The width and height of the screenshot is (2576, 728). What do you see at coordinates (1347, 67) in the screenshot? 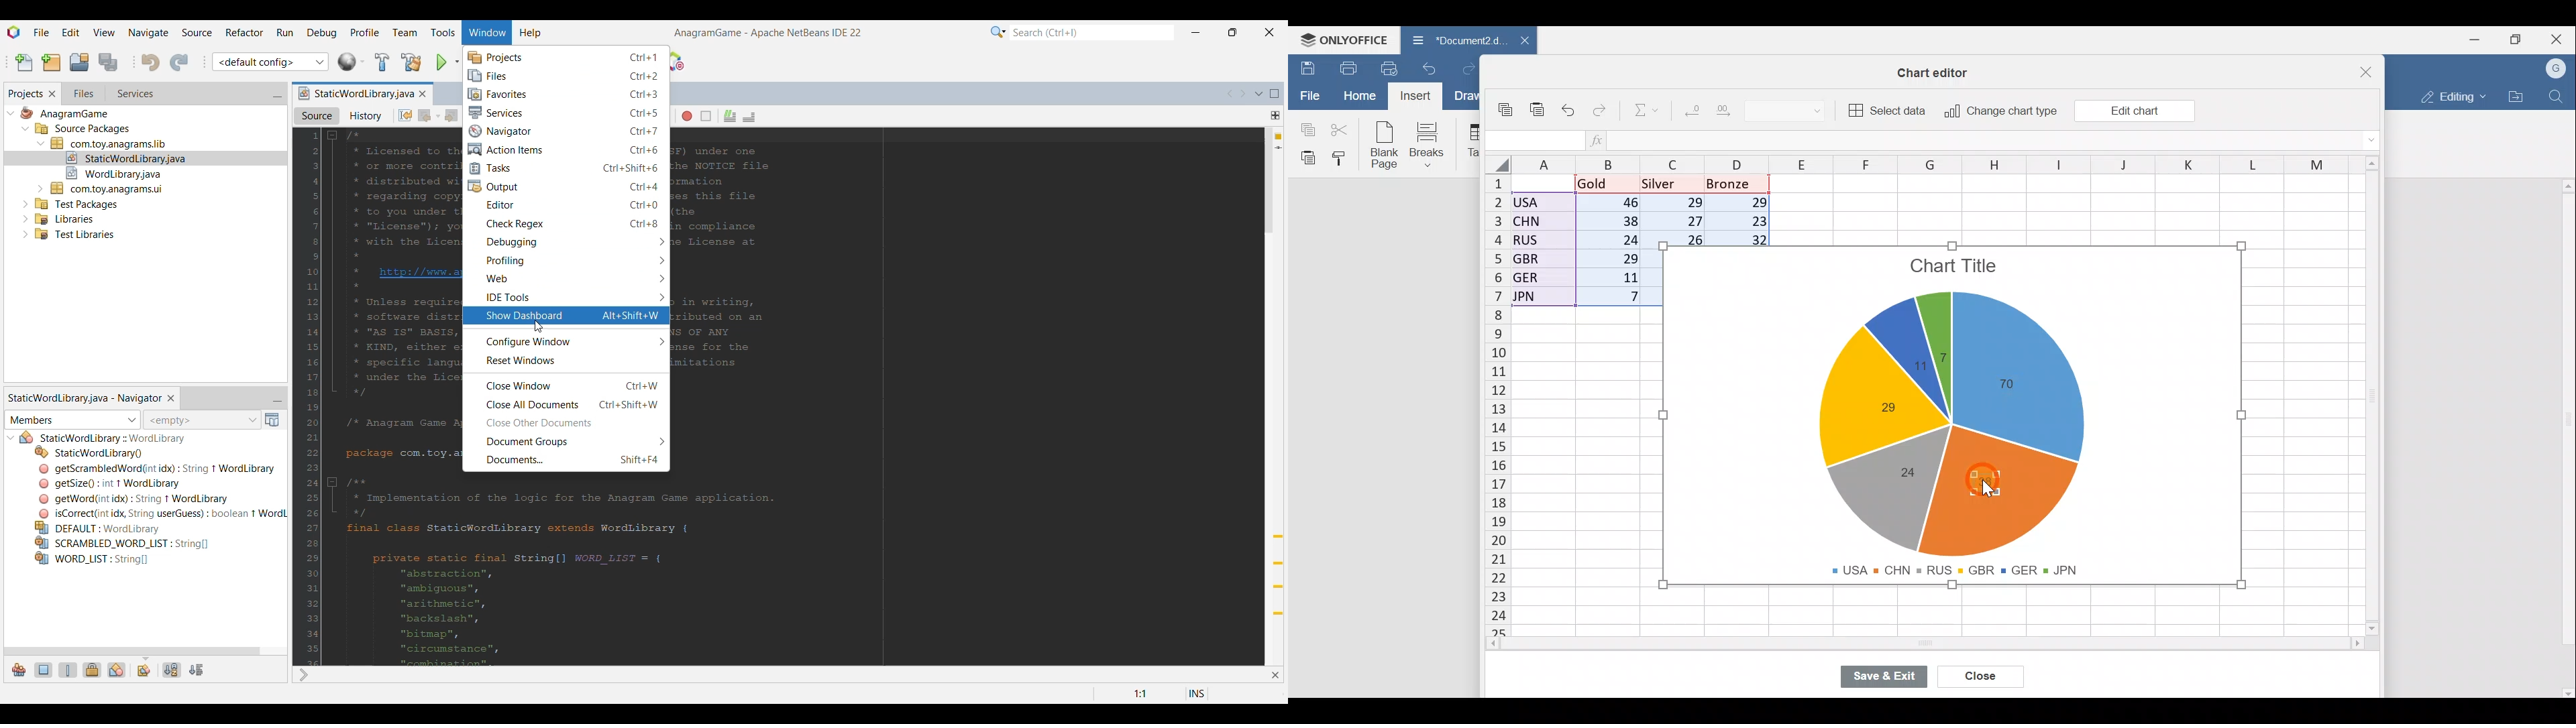
I see `Print file` at bounding box center [1347, 67].